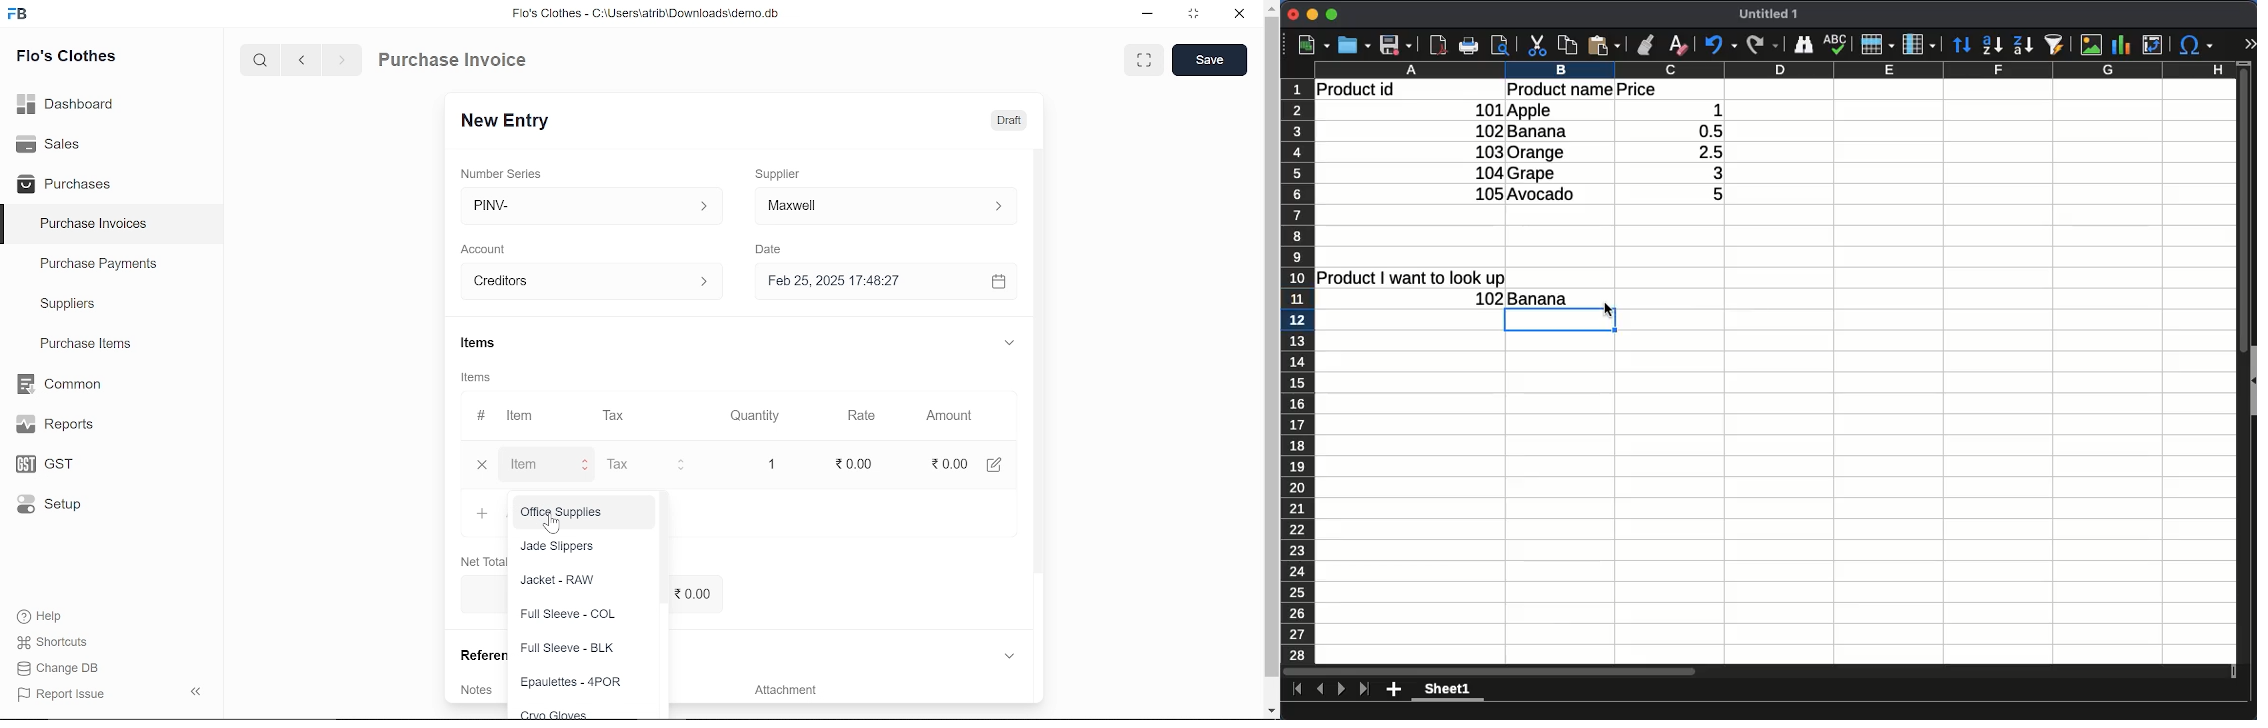  I want to click on Full Sleeve - COL, so click(579, 614).